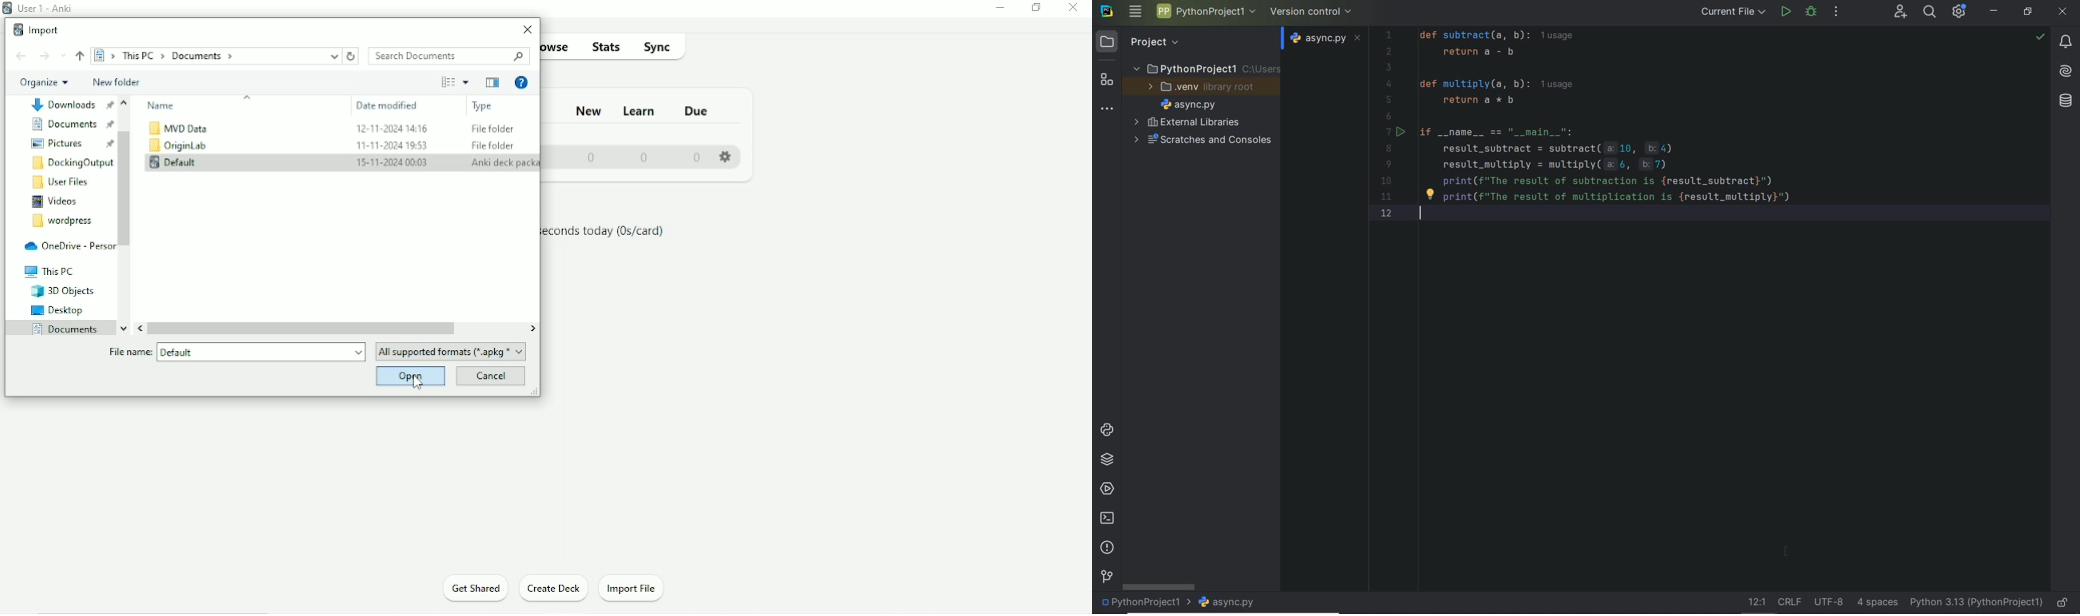  I want to click on Up to "This PC", so click(80, 57).